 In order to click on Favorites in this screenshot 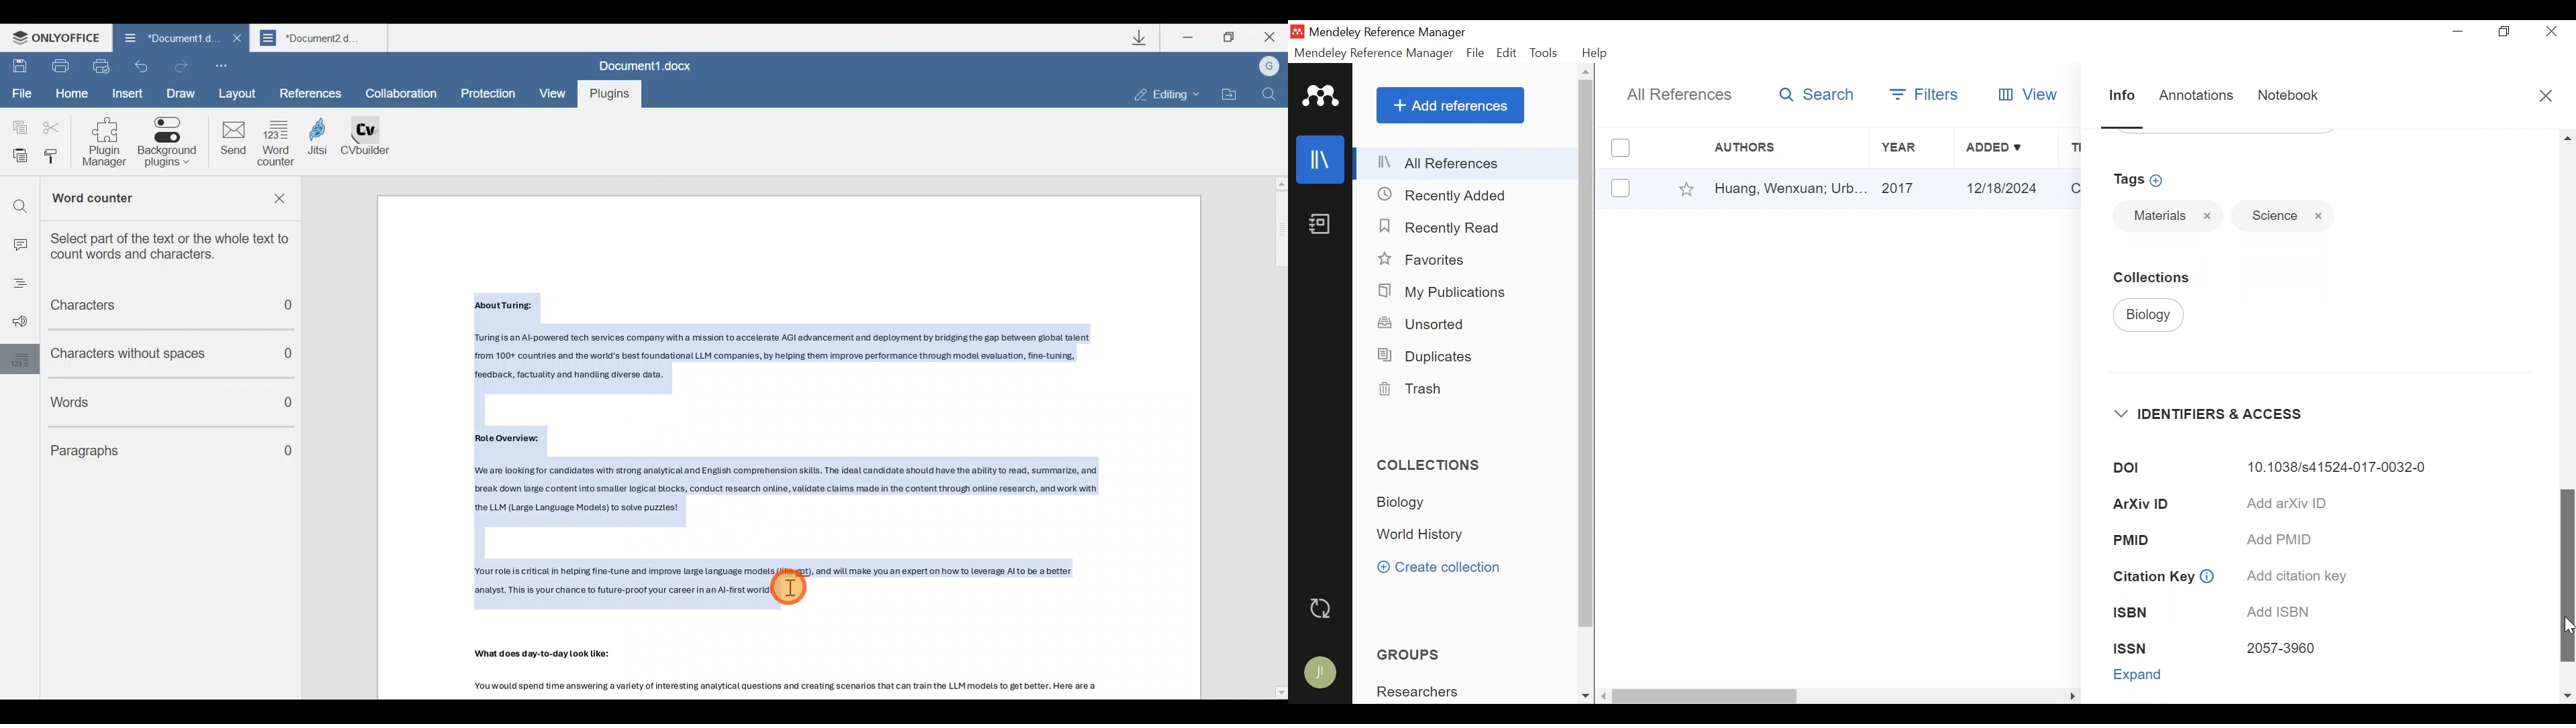, I will do `click(1687, 188)`.